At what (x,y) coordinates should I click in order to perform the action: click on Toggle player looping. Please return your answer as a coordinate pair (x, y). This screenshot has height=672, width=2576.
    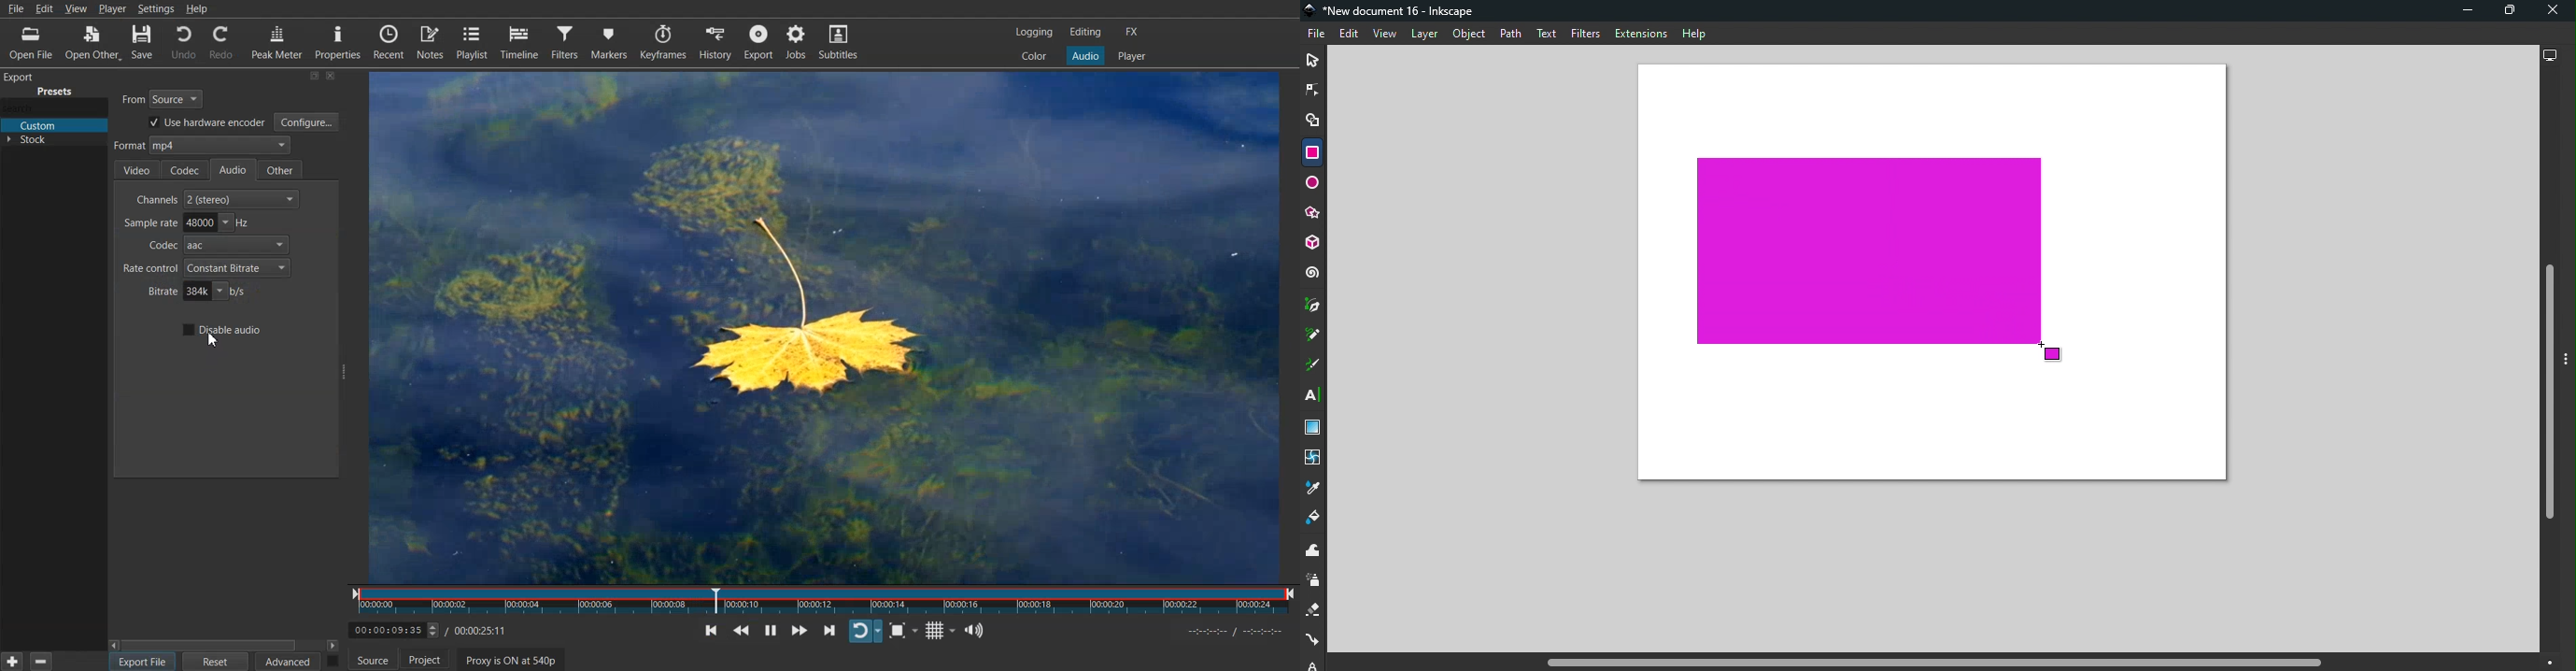
    Looking at the image, I should click on (866, 630).